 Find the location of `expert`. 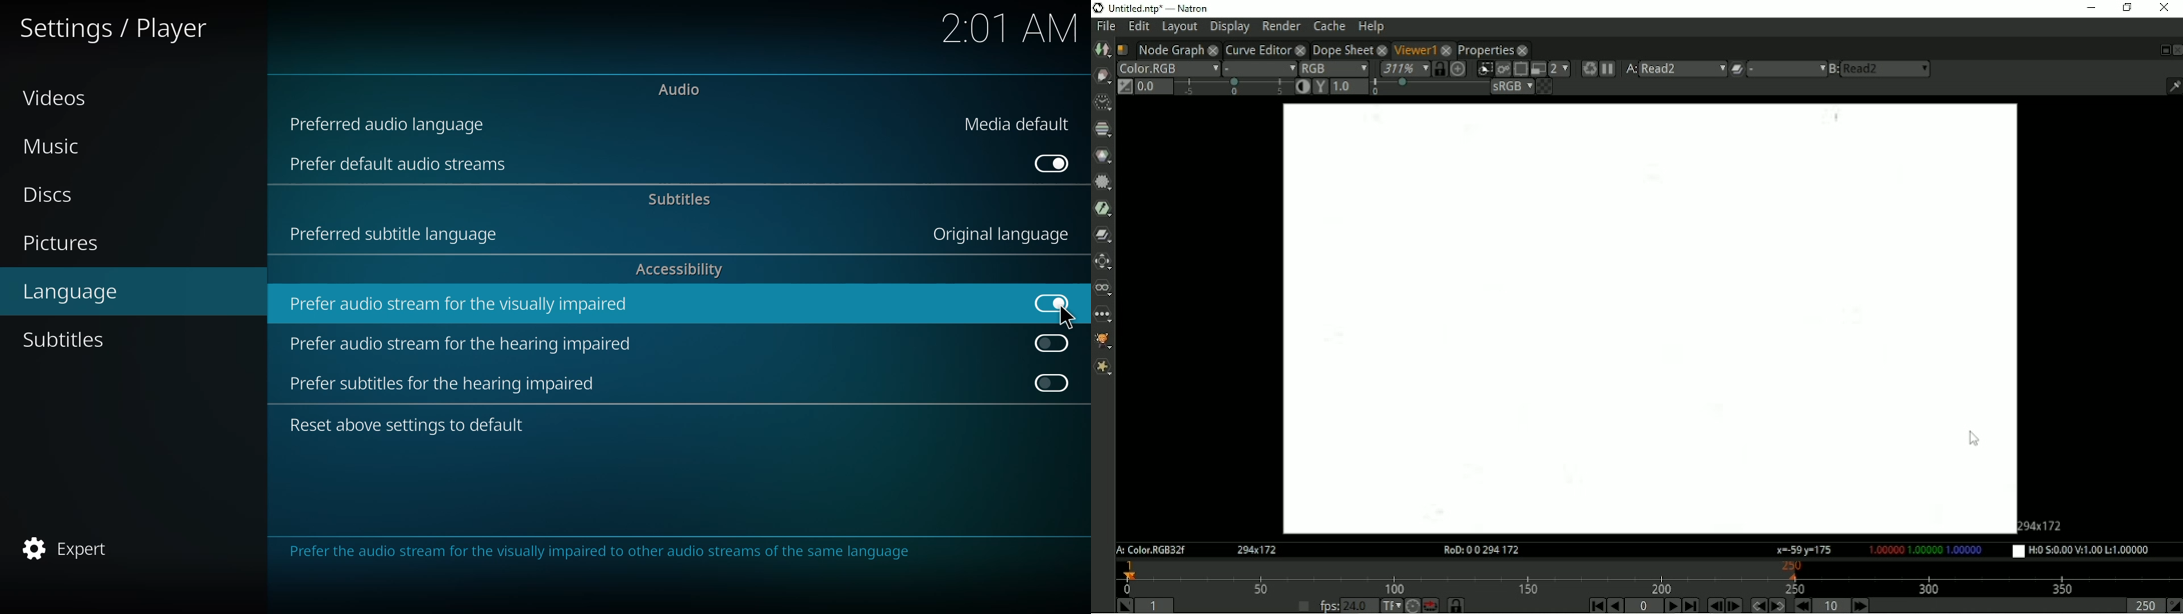

expert is located at coordinates (70, 547).